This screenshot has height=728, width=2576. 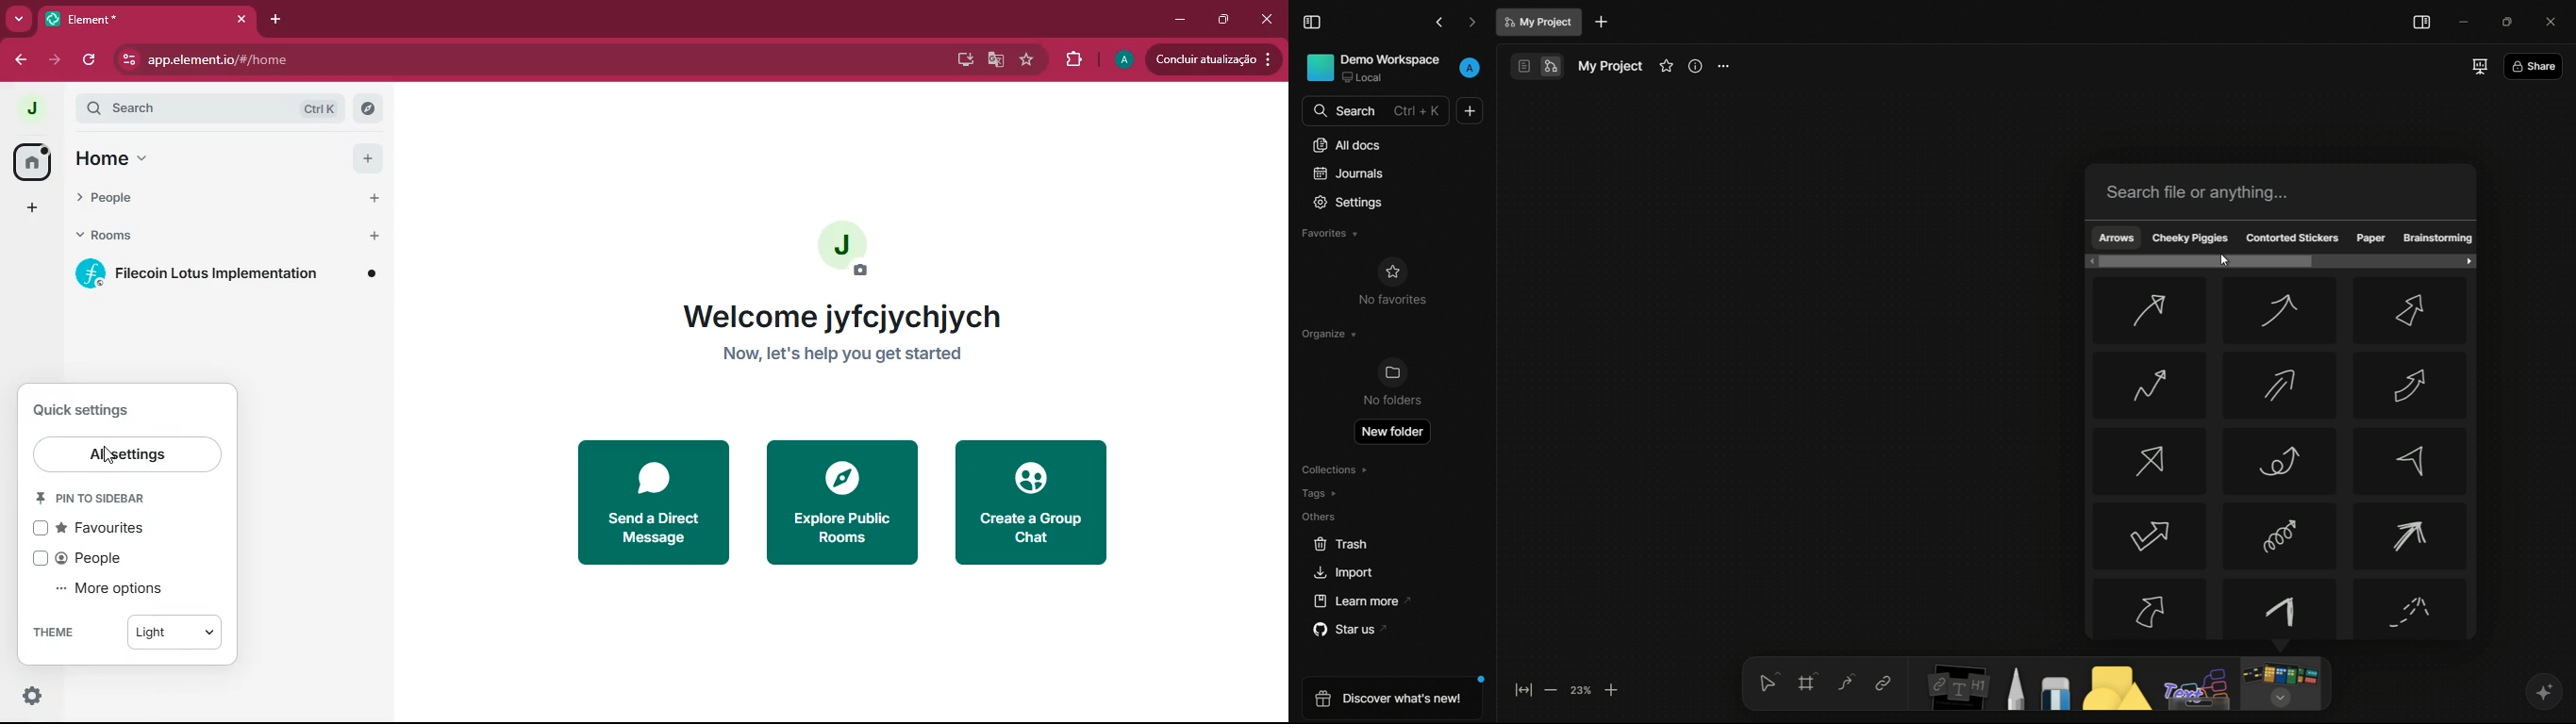 What do you see at coordinates (108, 529) in the screenshot?
I see `favourites` at bounding box center [108, 529].